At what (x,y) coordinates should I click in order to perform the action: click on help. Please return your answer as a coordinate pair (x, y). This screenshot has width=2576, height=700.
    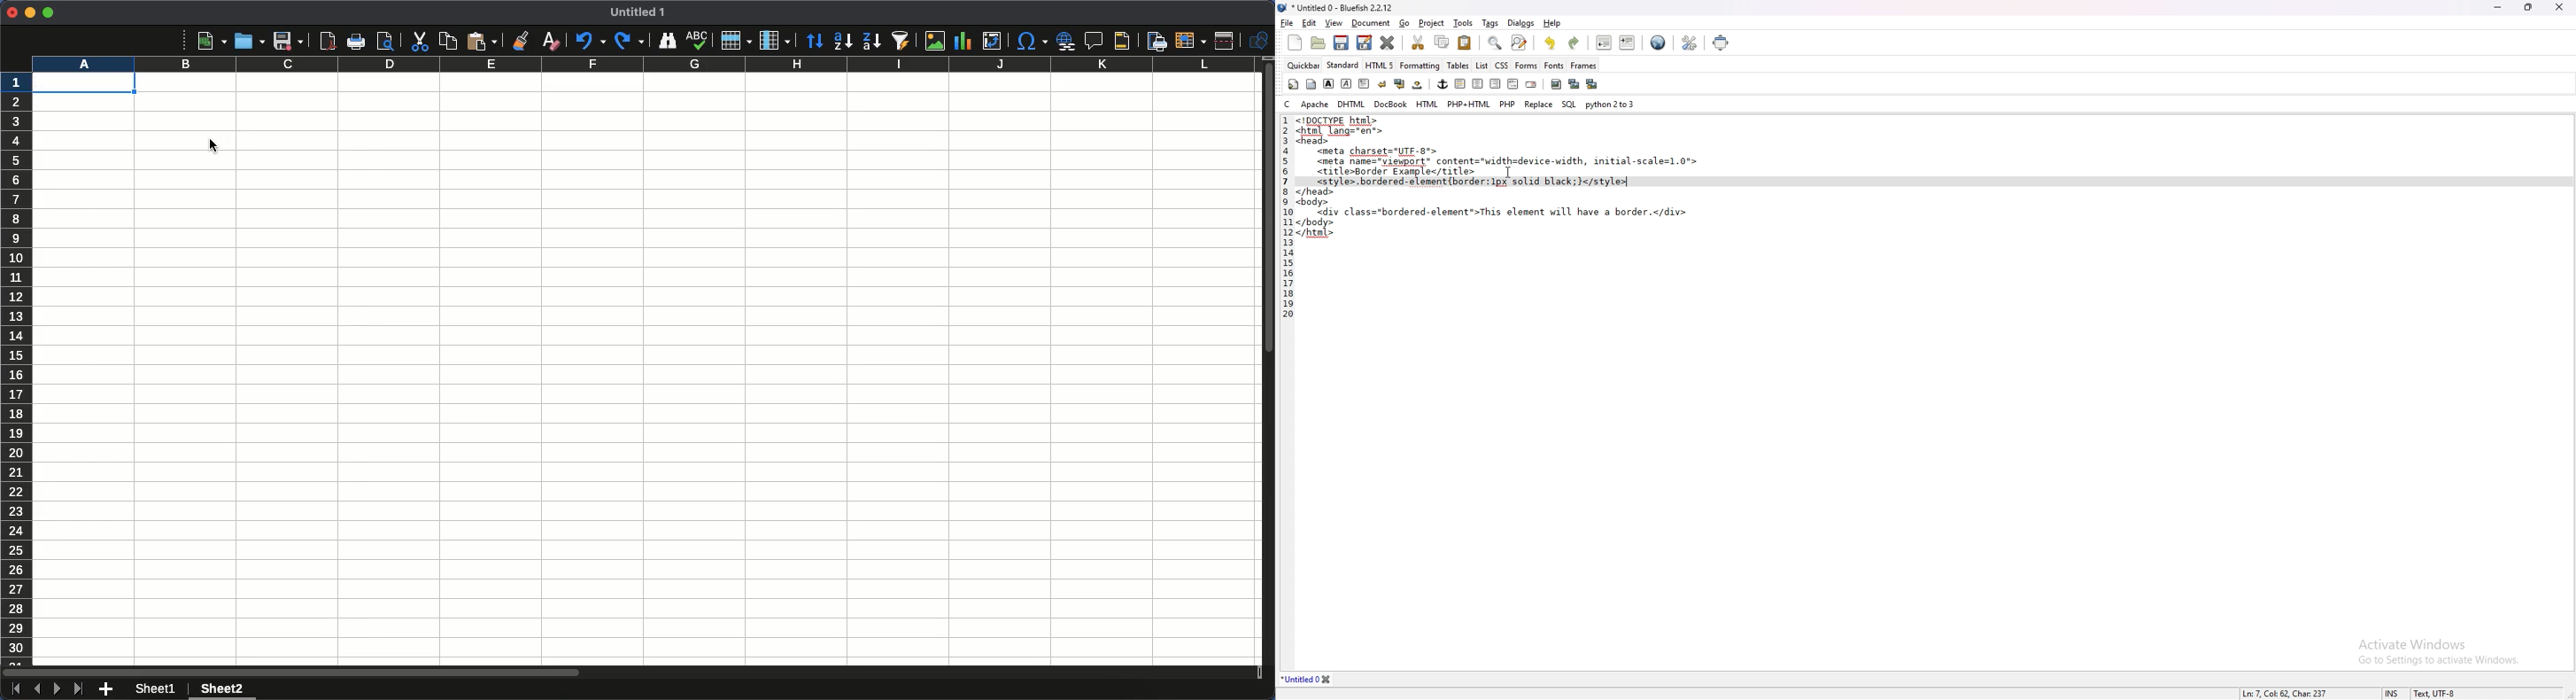
    Looking at the image, I should click on (1553, 22).